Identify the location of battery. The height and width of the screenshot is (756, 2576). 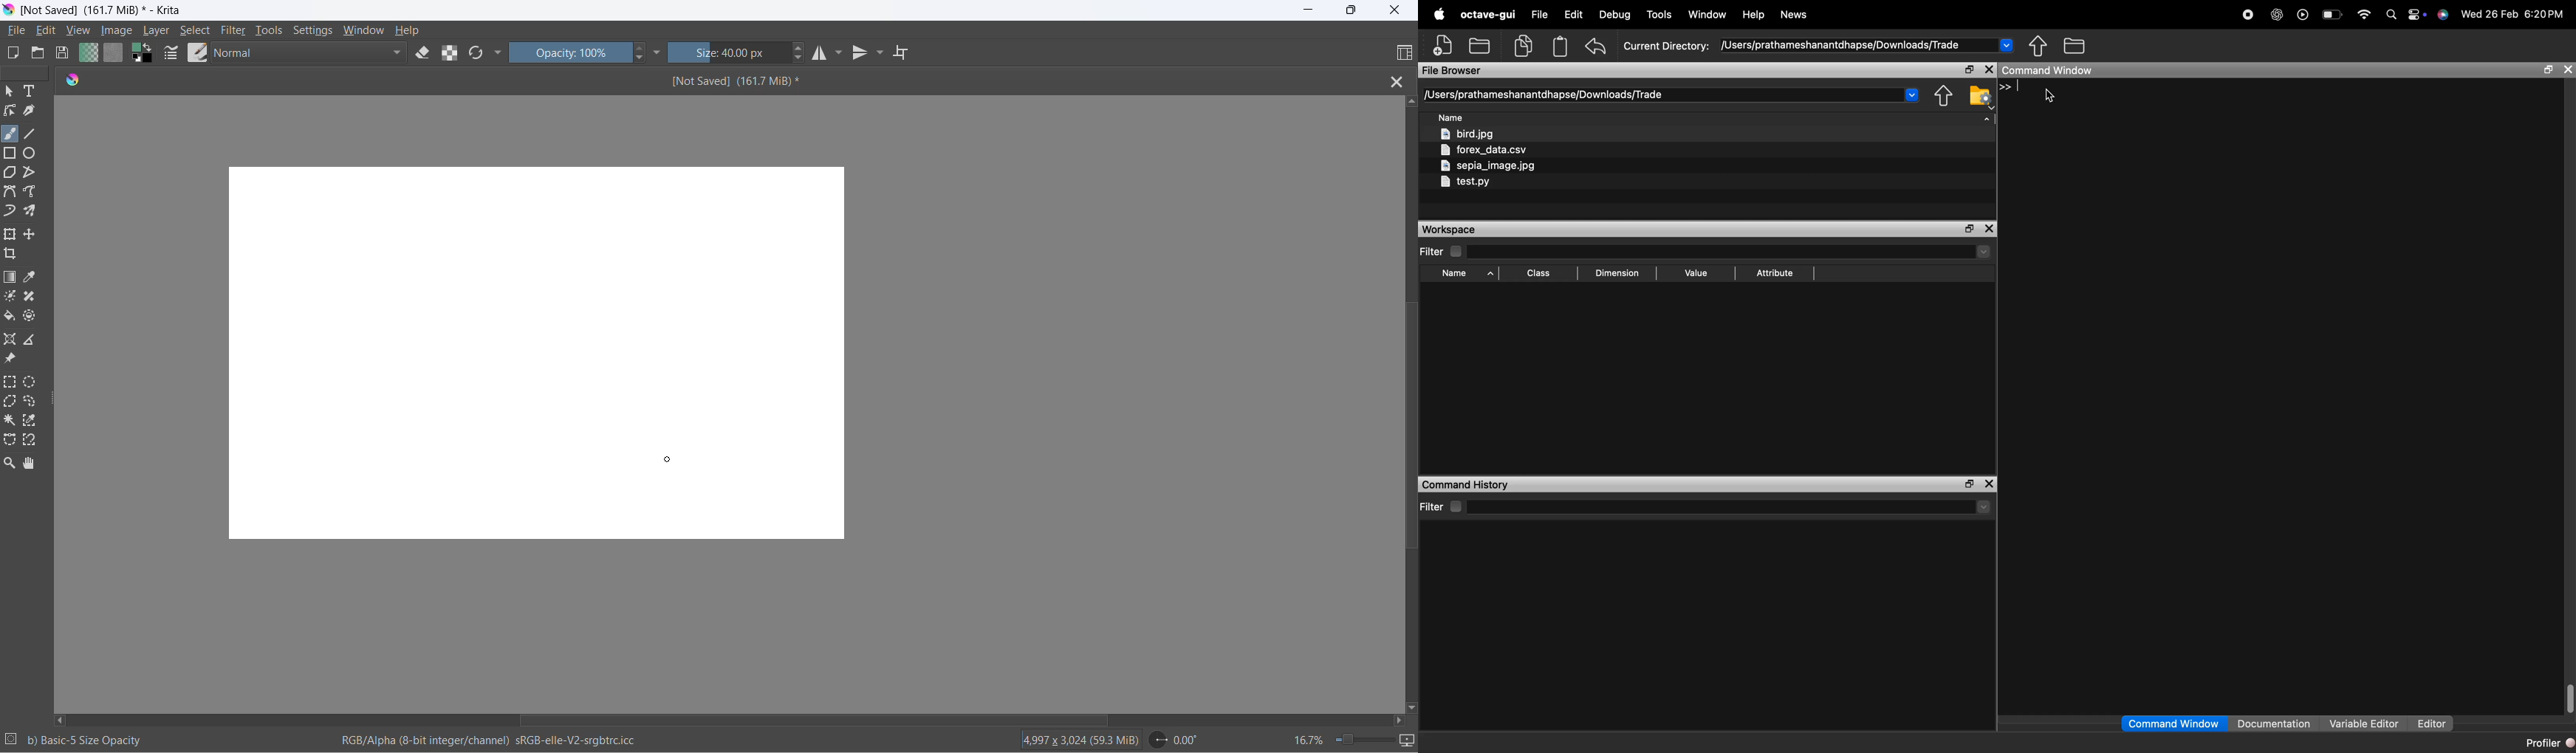
(2333, 15).